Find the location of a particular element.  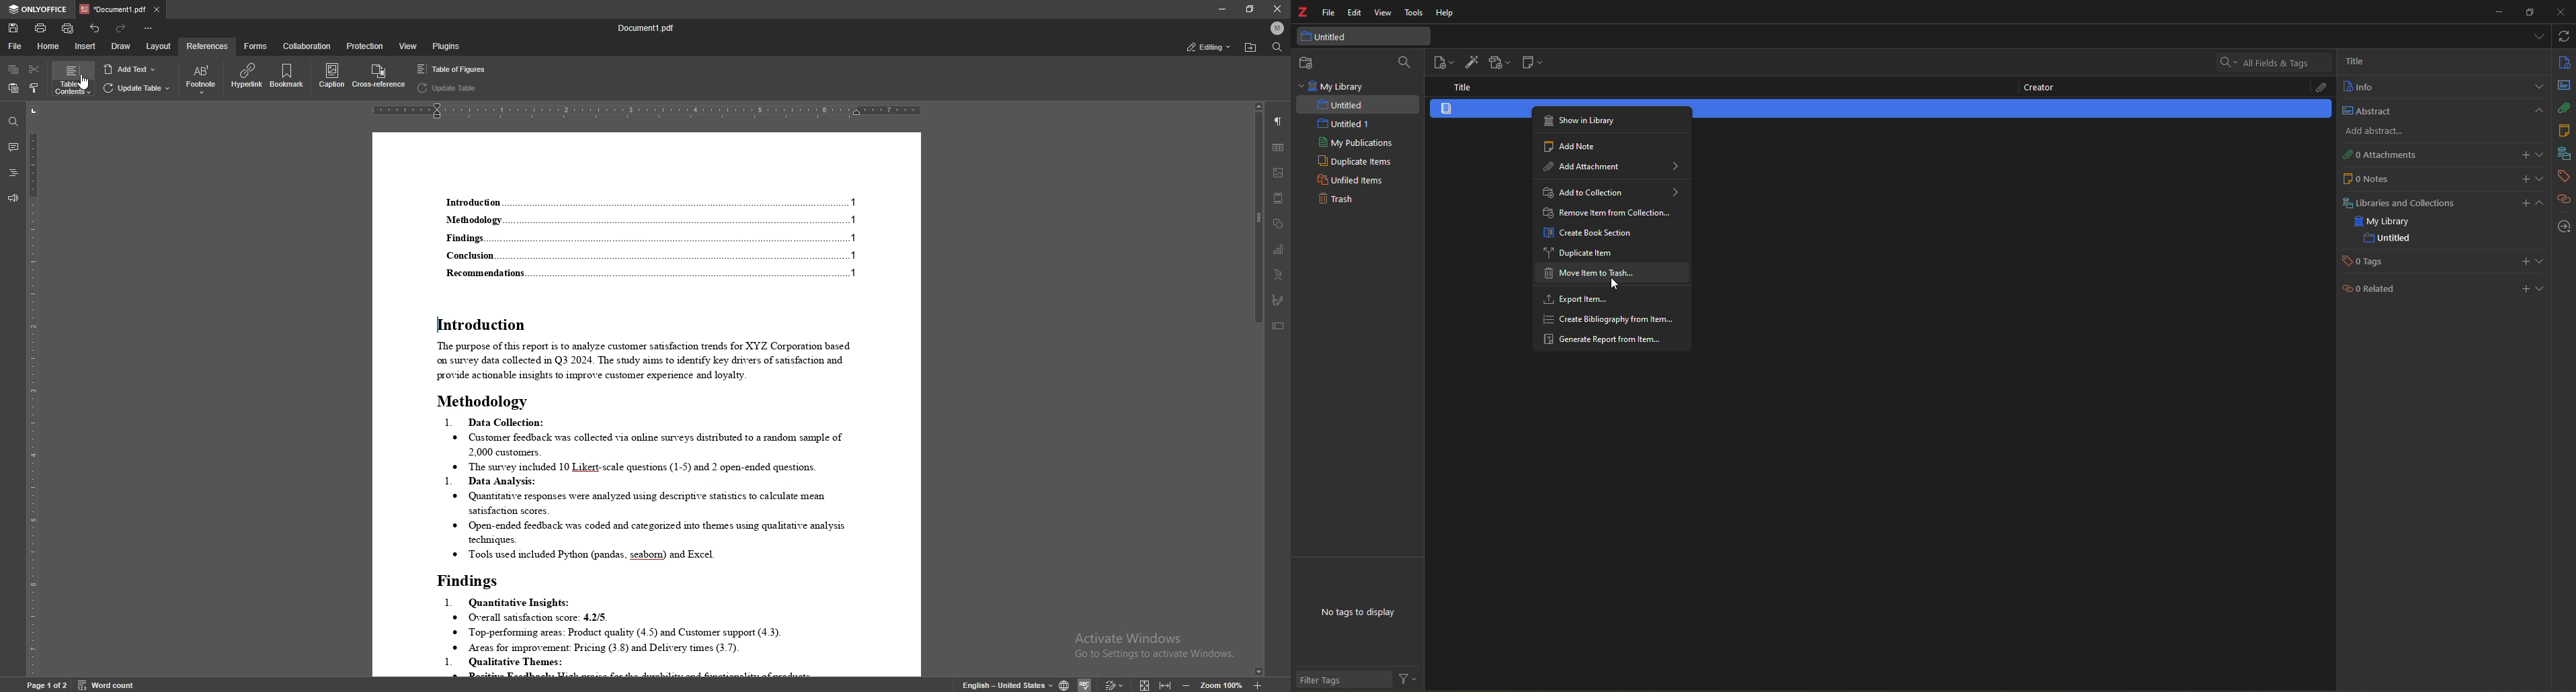

info is located at coordinates (2358, 87).